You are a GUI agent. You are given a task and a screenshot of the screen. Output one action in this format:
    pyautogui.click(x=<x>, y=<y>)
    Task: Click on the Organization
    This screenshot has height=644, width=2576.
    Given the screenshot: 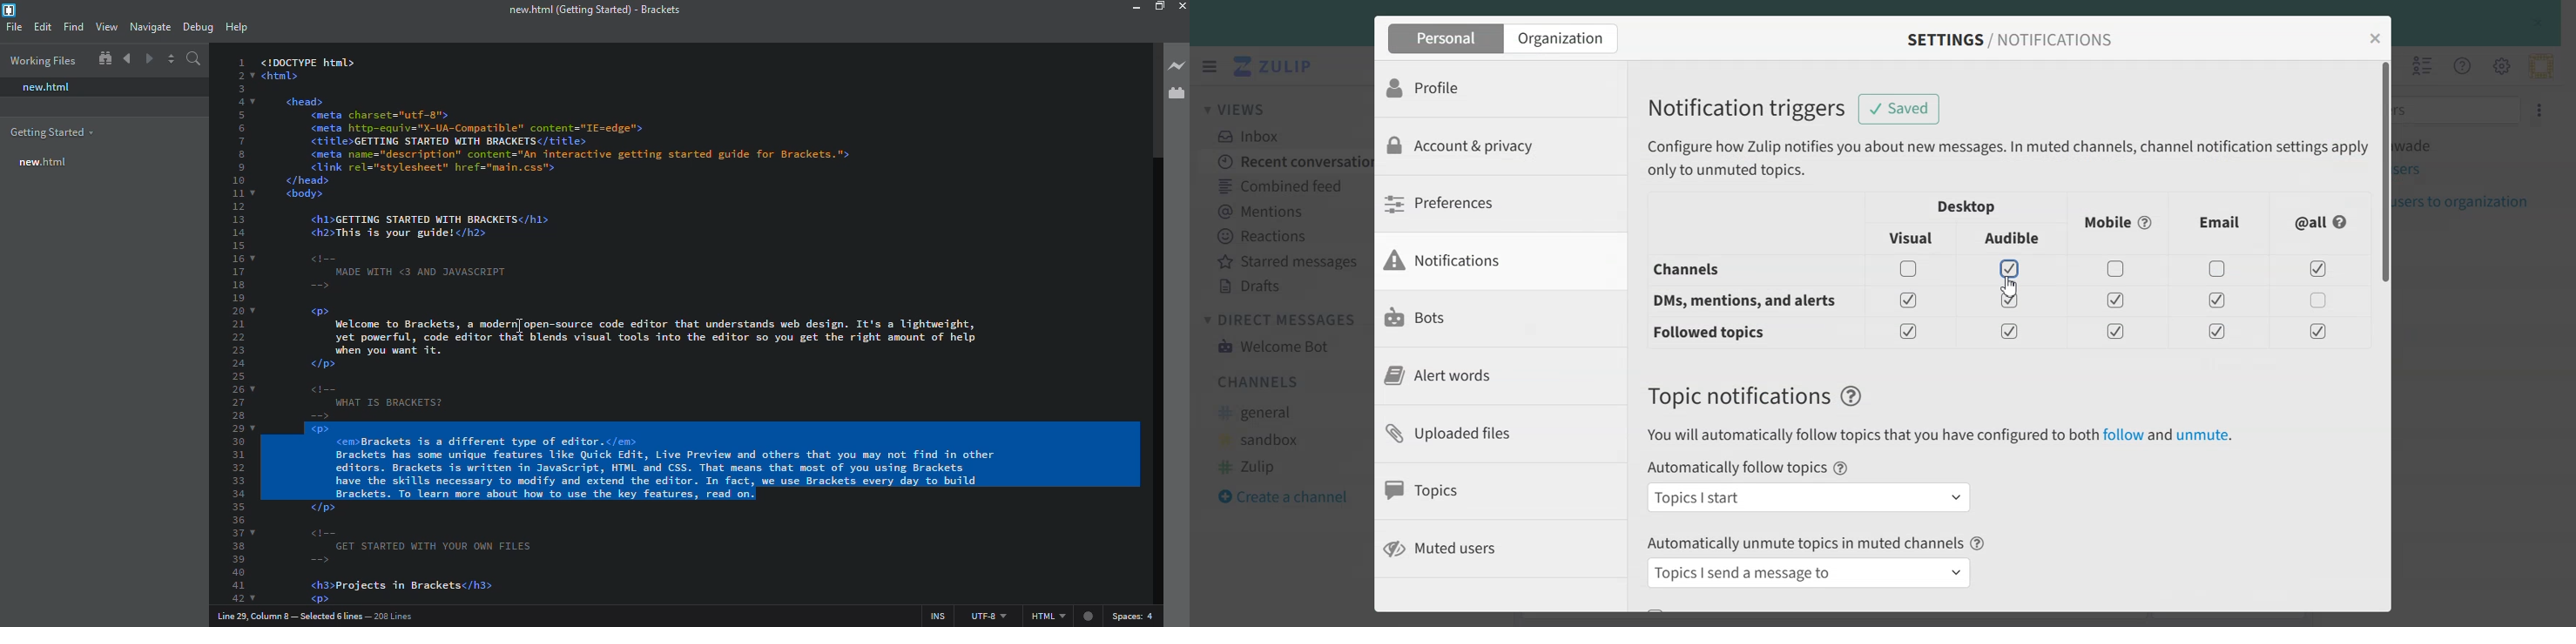 What is the action you would take?
    pyautogui.click(x=1564, y=38)
    